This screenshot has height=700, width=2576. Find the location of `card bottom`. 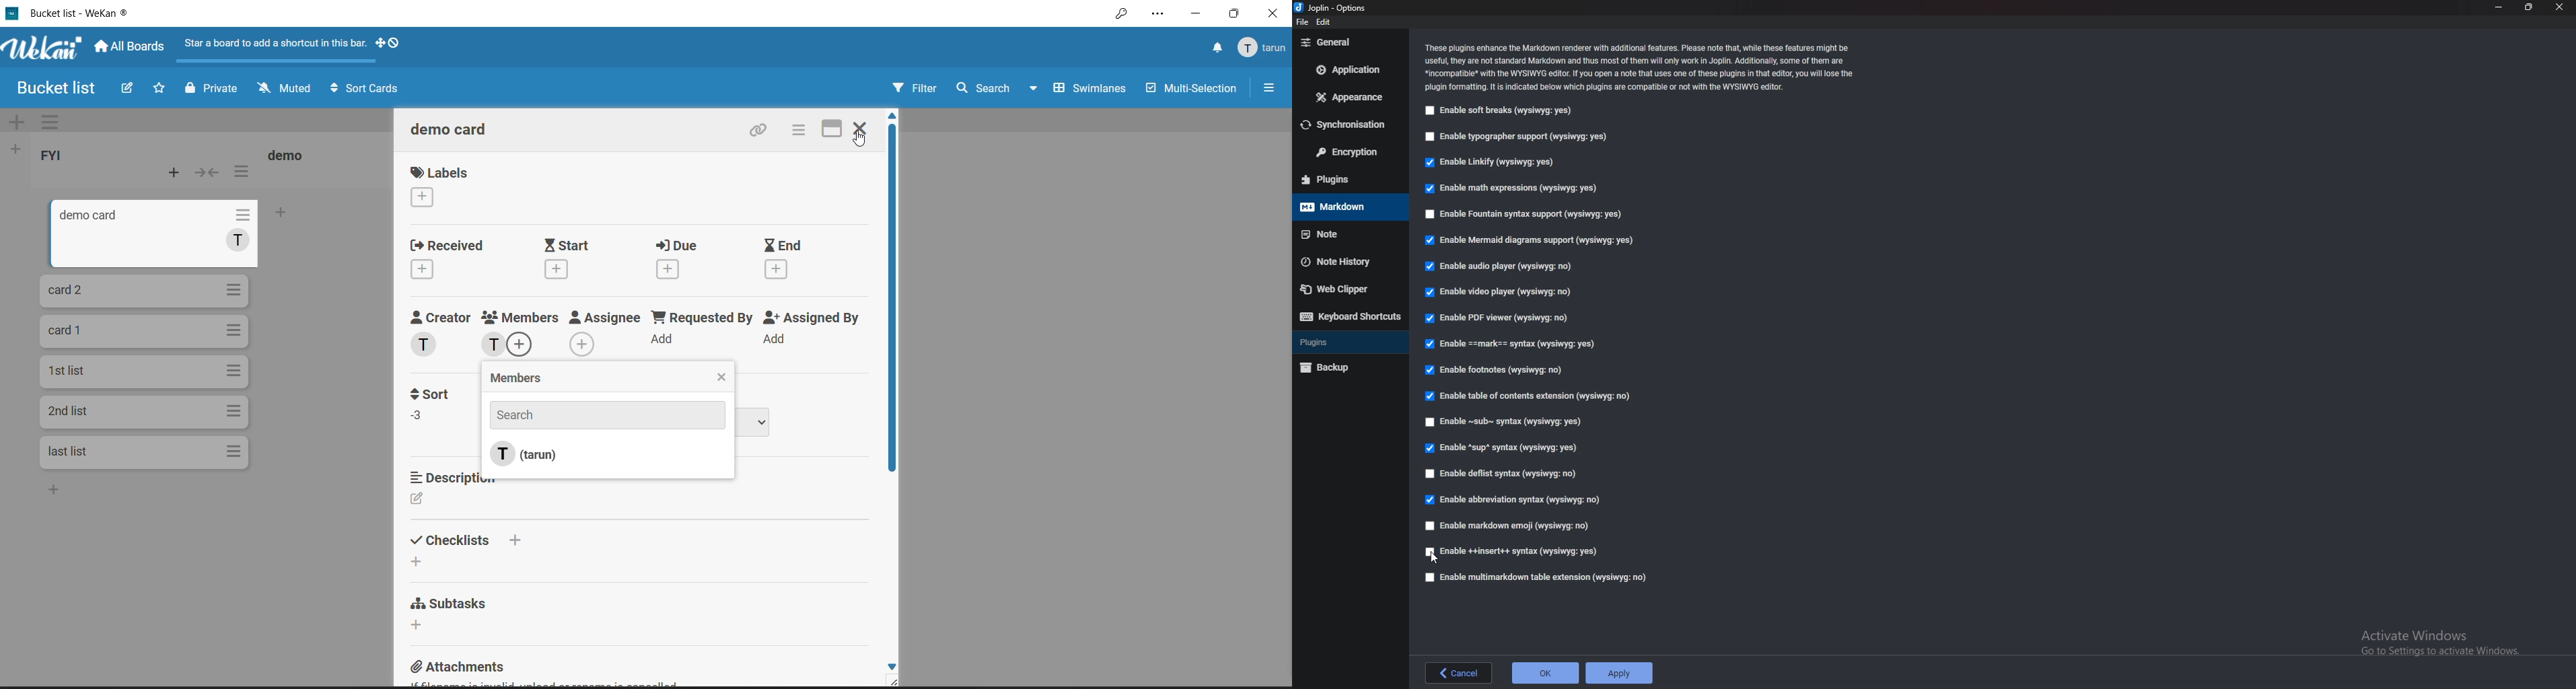

card bottom is located at coordinates (74, 493).